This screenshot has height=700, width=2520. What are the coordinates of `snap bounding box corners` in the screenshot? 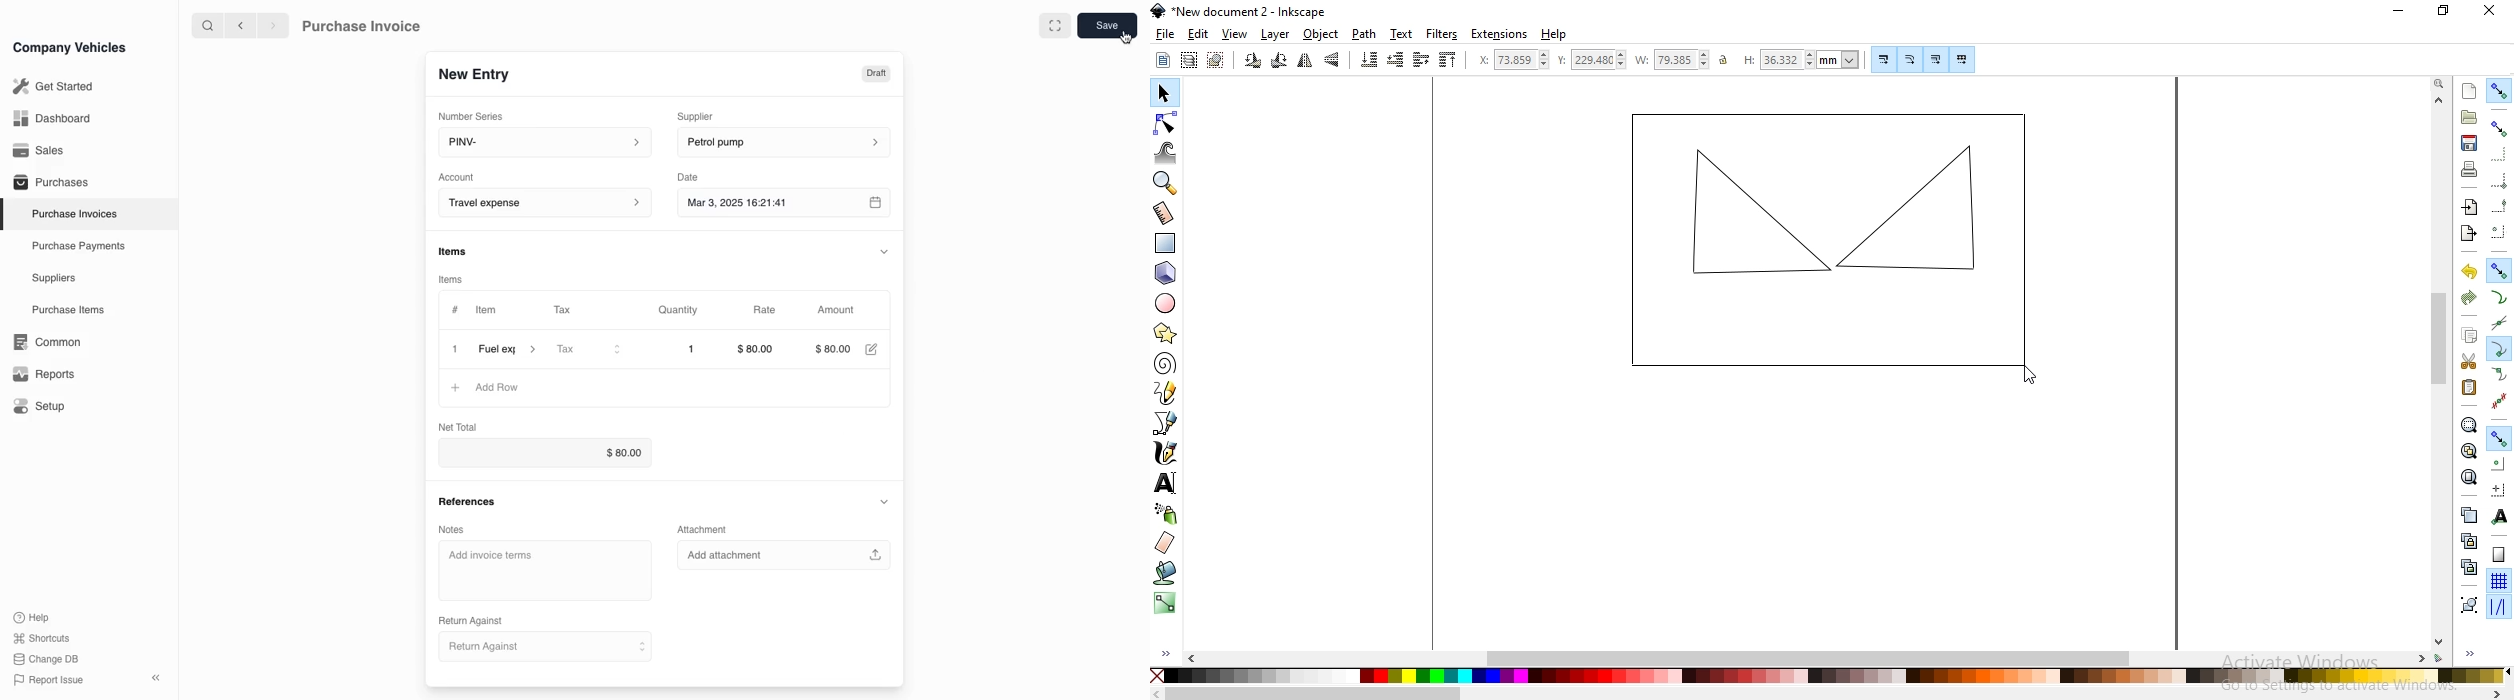 It's located at (2499, 180).